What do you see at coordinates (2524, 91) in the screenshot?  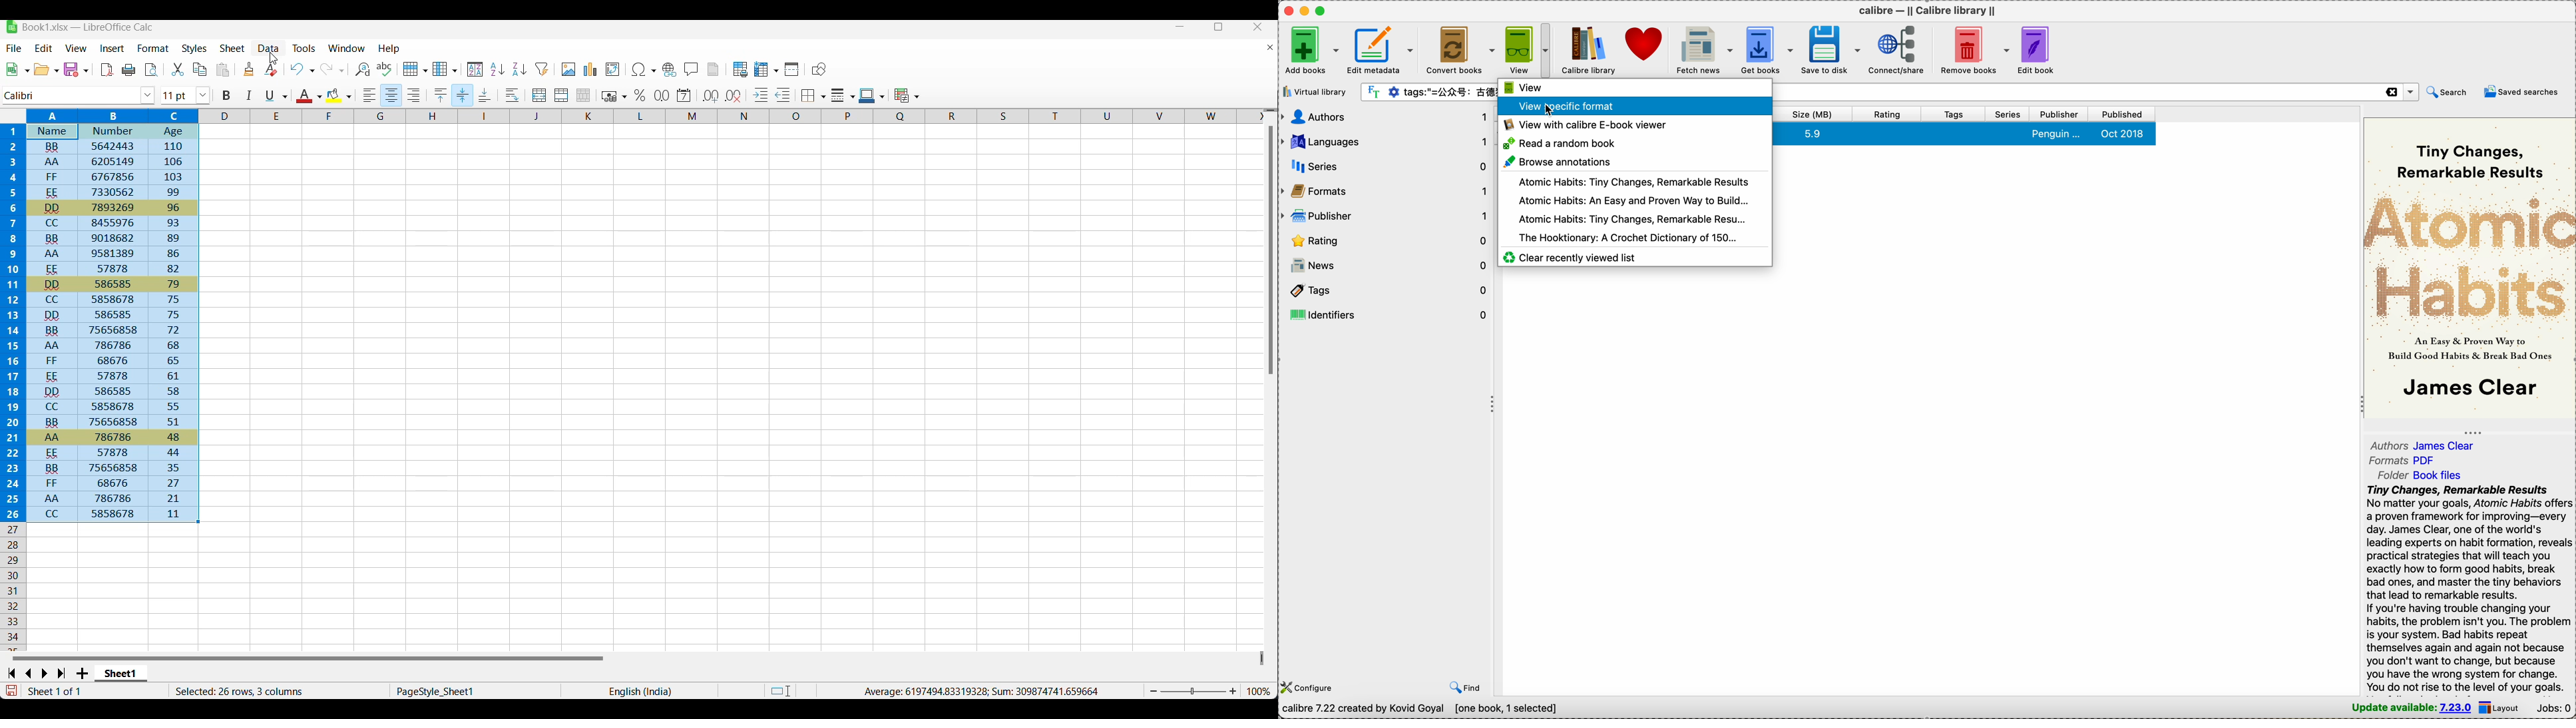 I see `saved searches` at bounding box center [2524, 91].